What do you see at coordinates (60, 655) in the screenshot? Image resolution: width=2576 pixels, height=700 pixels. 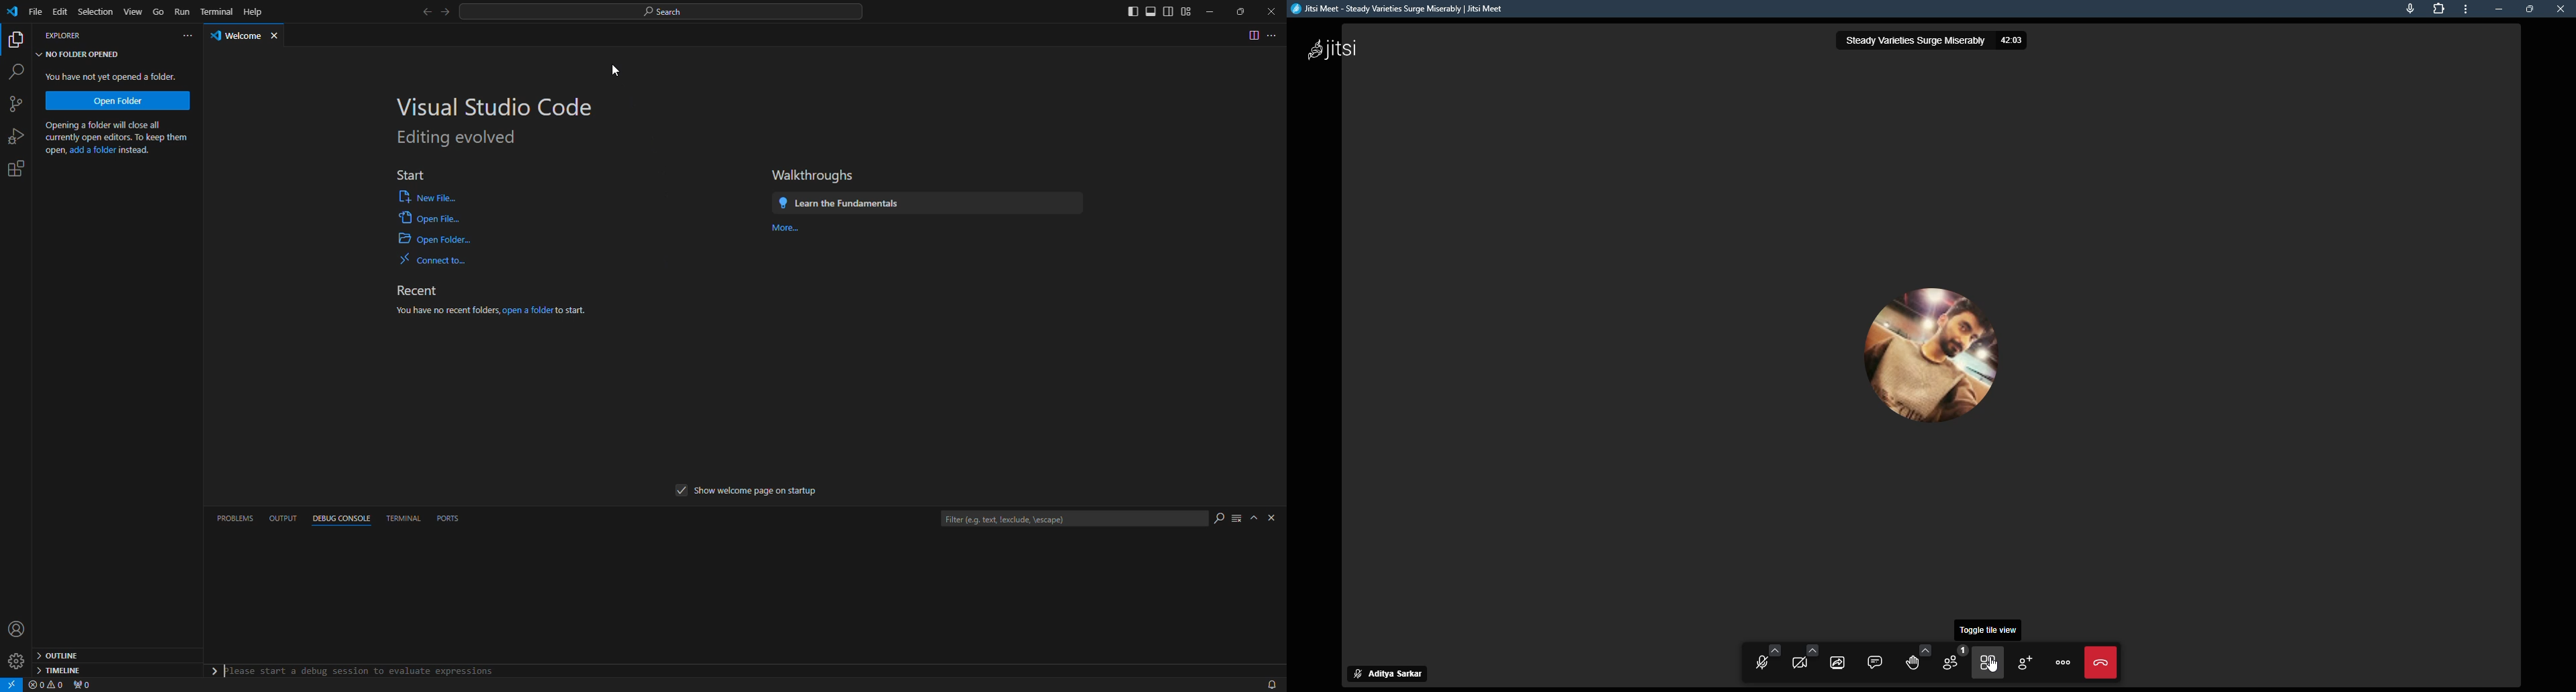 I see `outline` at bounding box center [60, 655].